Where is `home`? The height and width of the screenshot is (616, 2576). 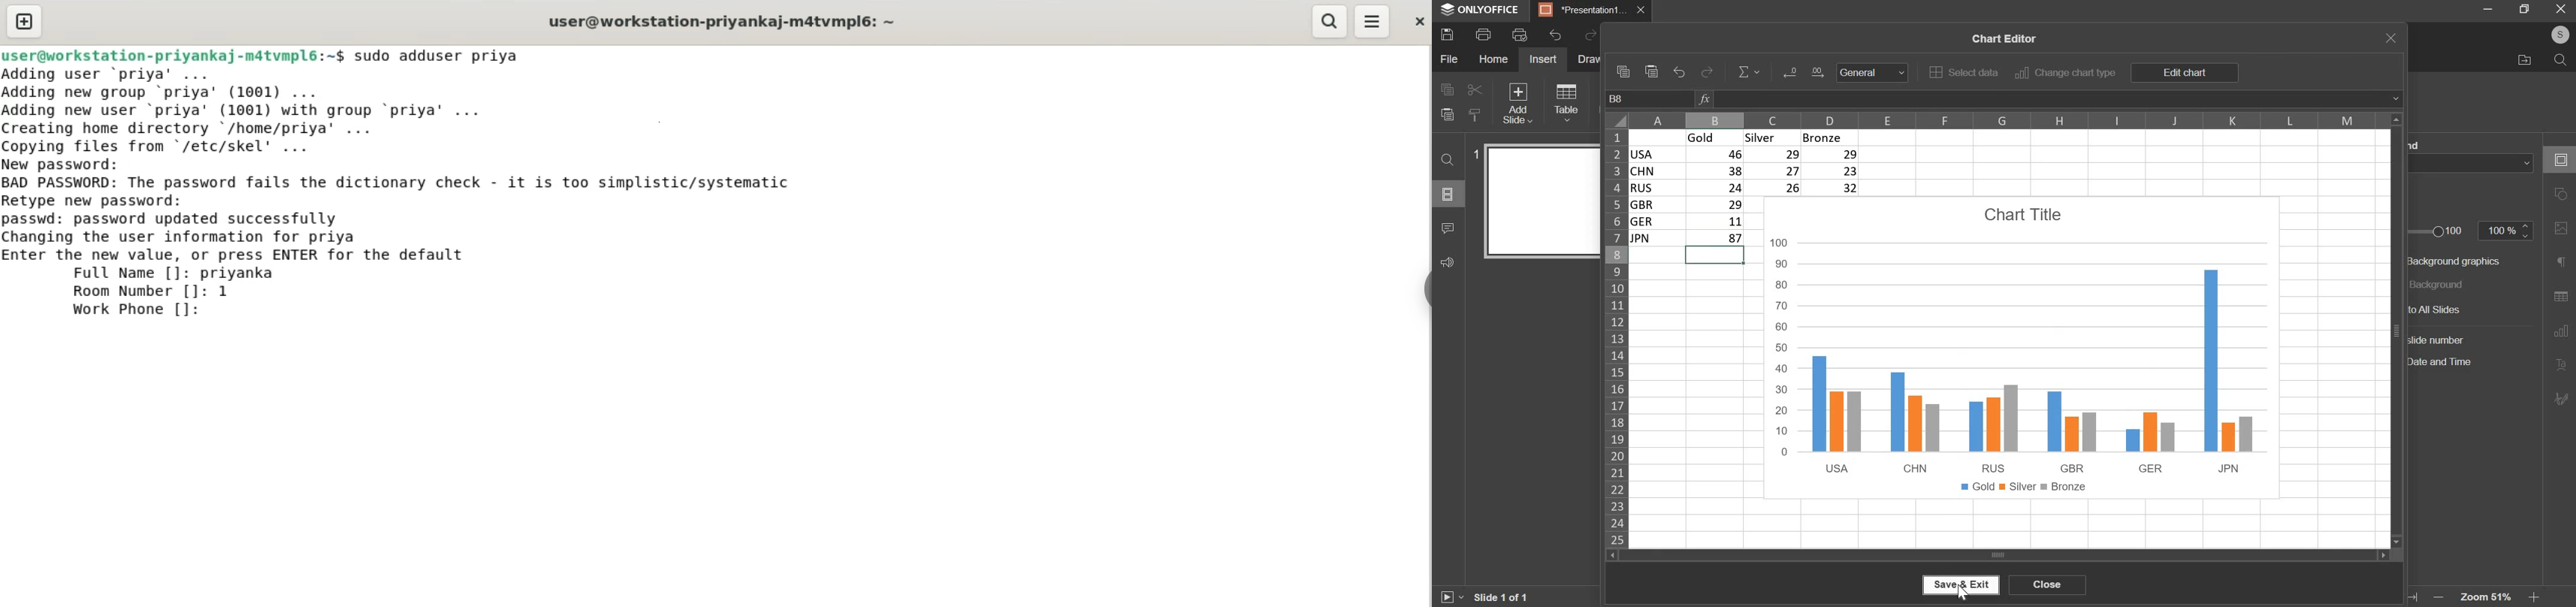
home is located at coordinates (1492, 59).